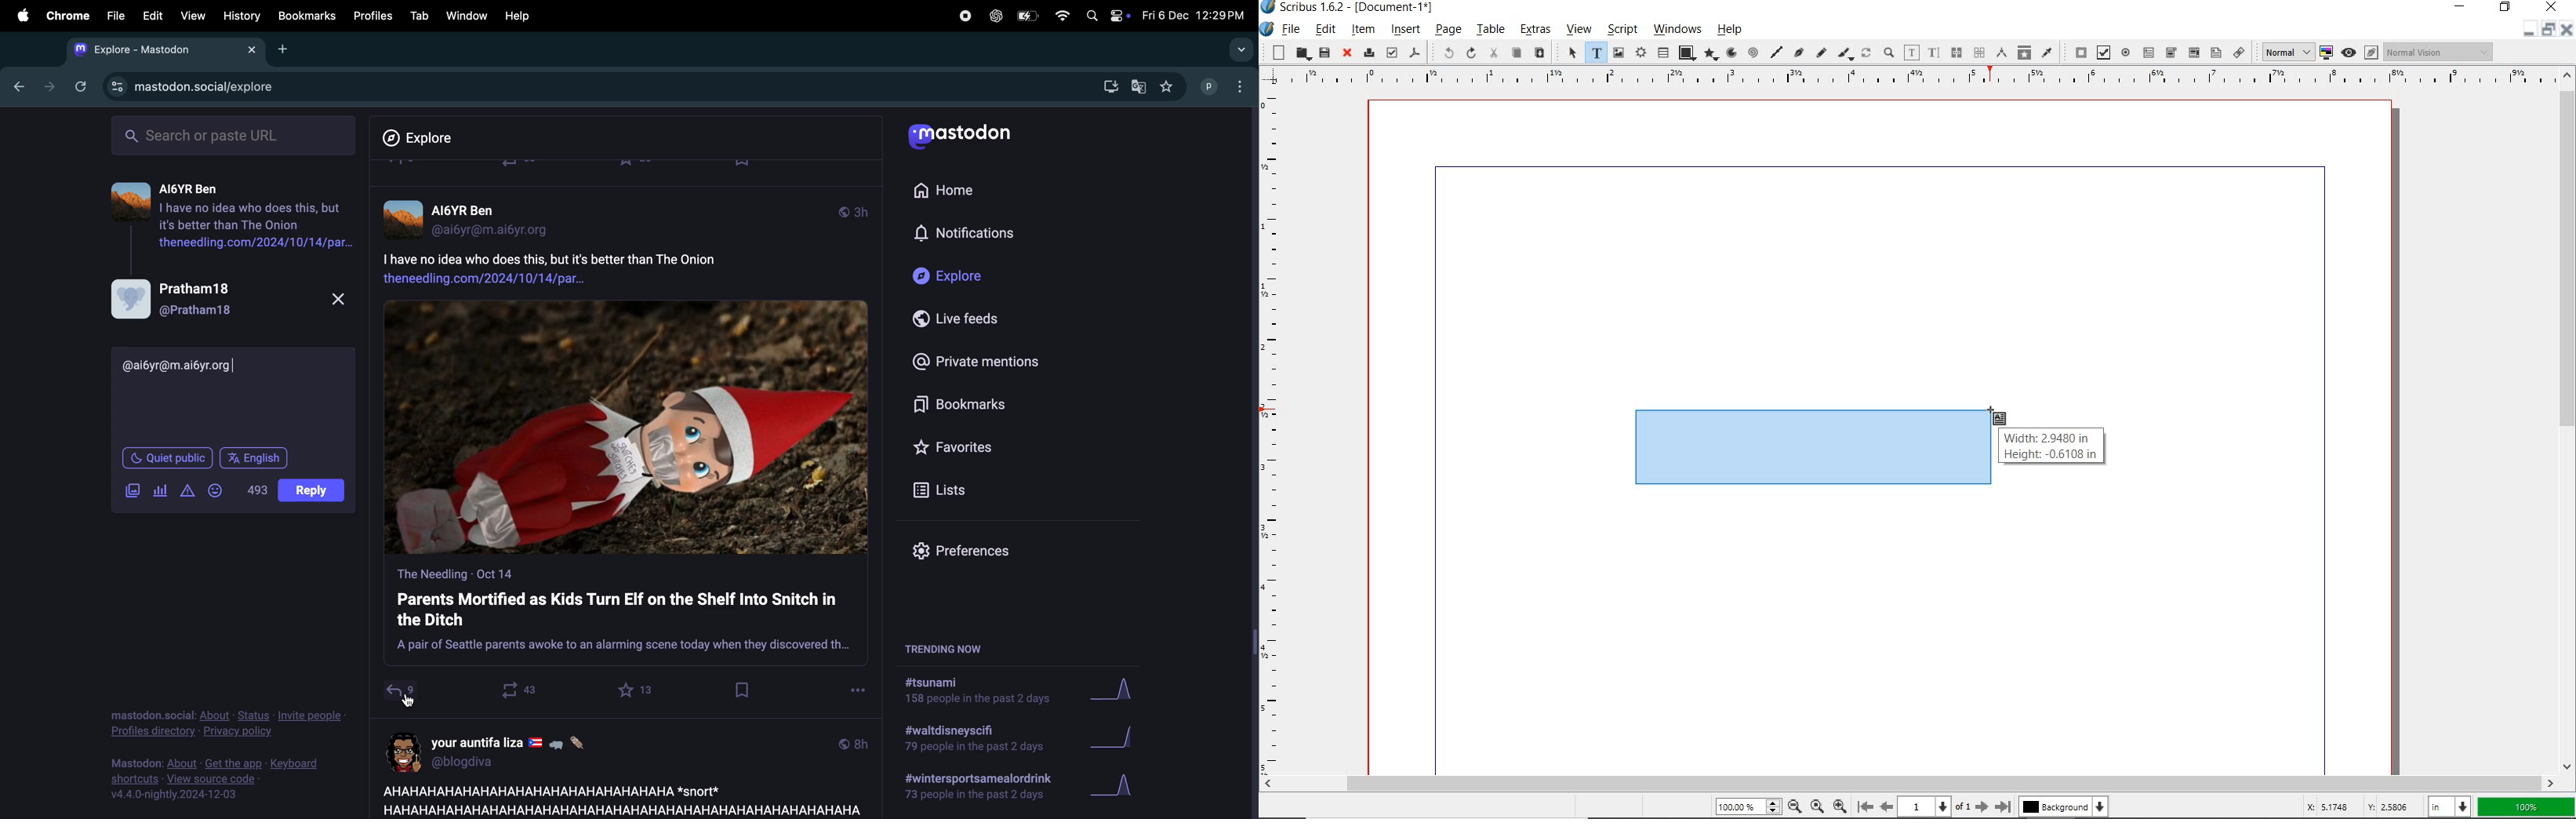  I want to click on cut, so click(1493, 53).